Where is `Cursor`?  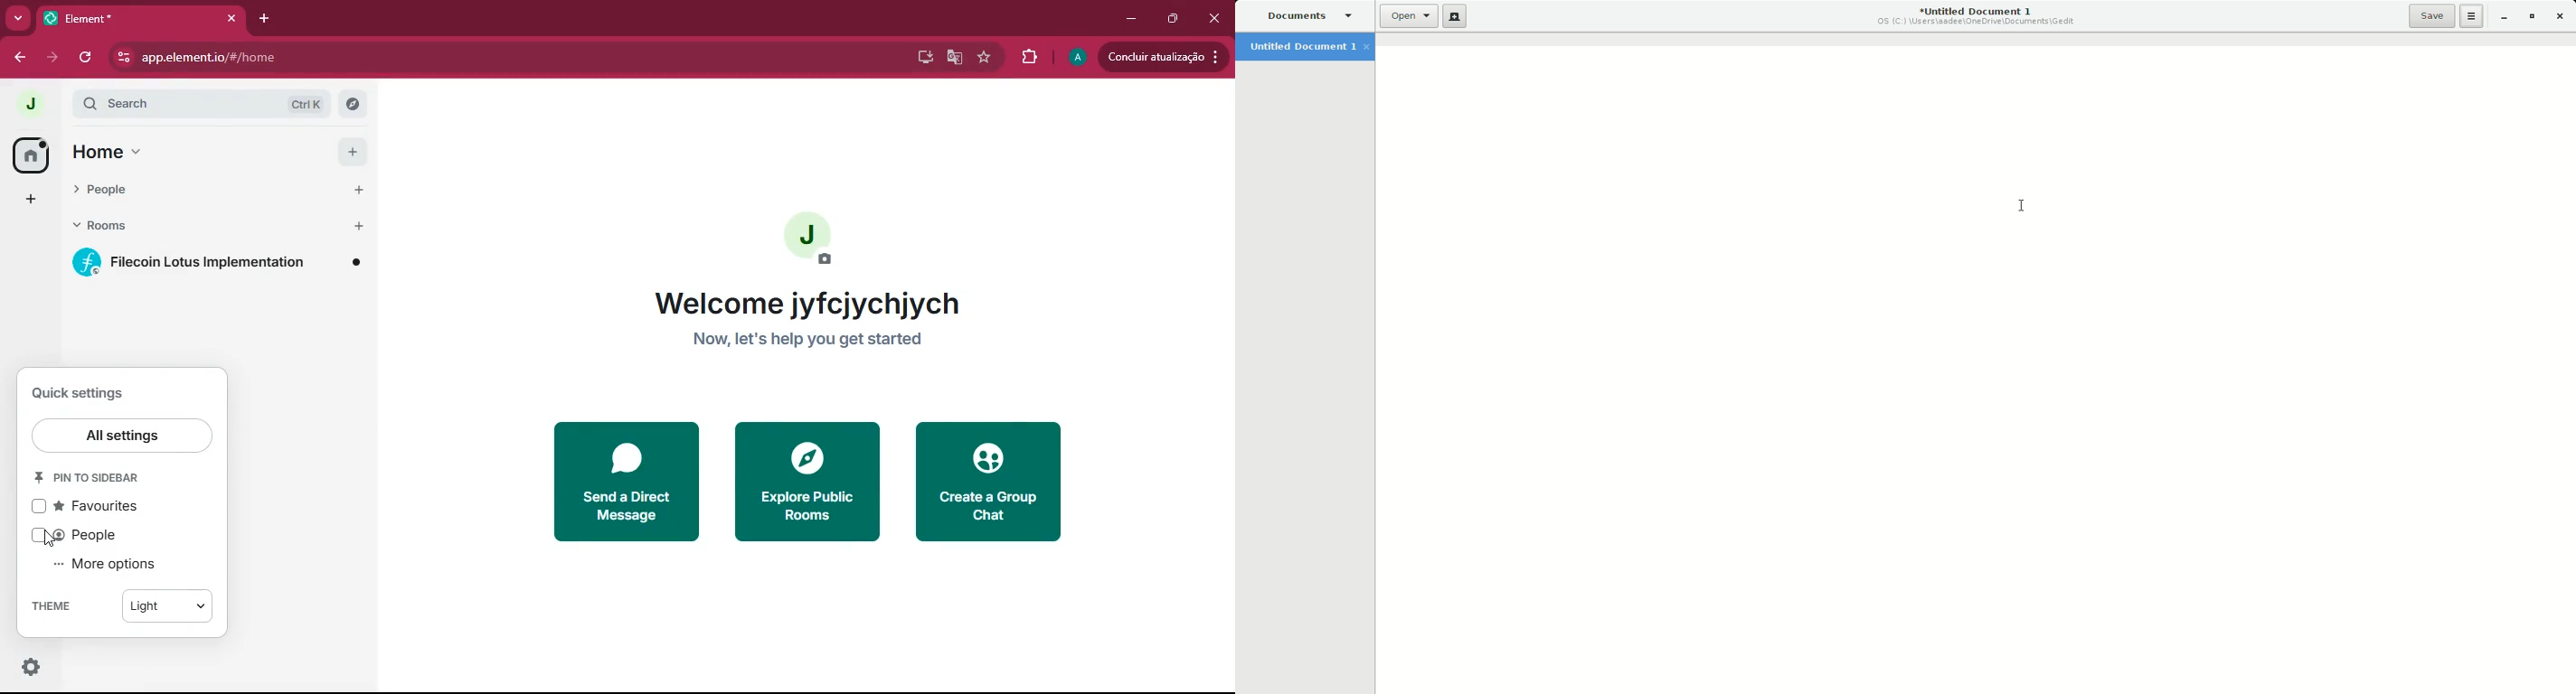
Cursor is located at coordinates (51, 537).